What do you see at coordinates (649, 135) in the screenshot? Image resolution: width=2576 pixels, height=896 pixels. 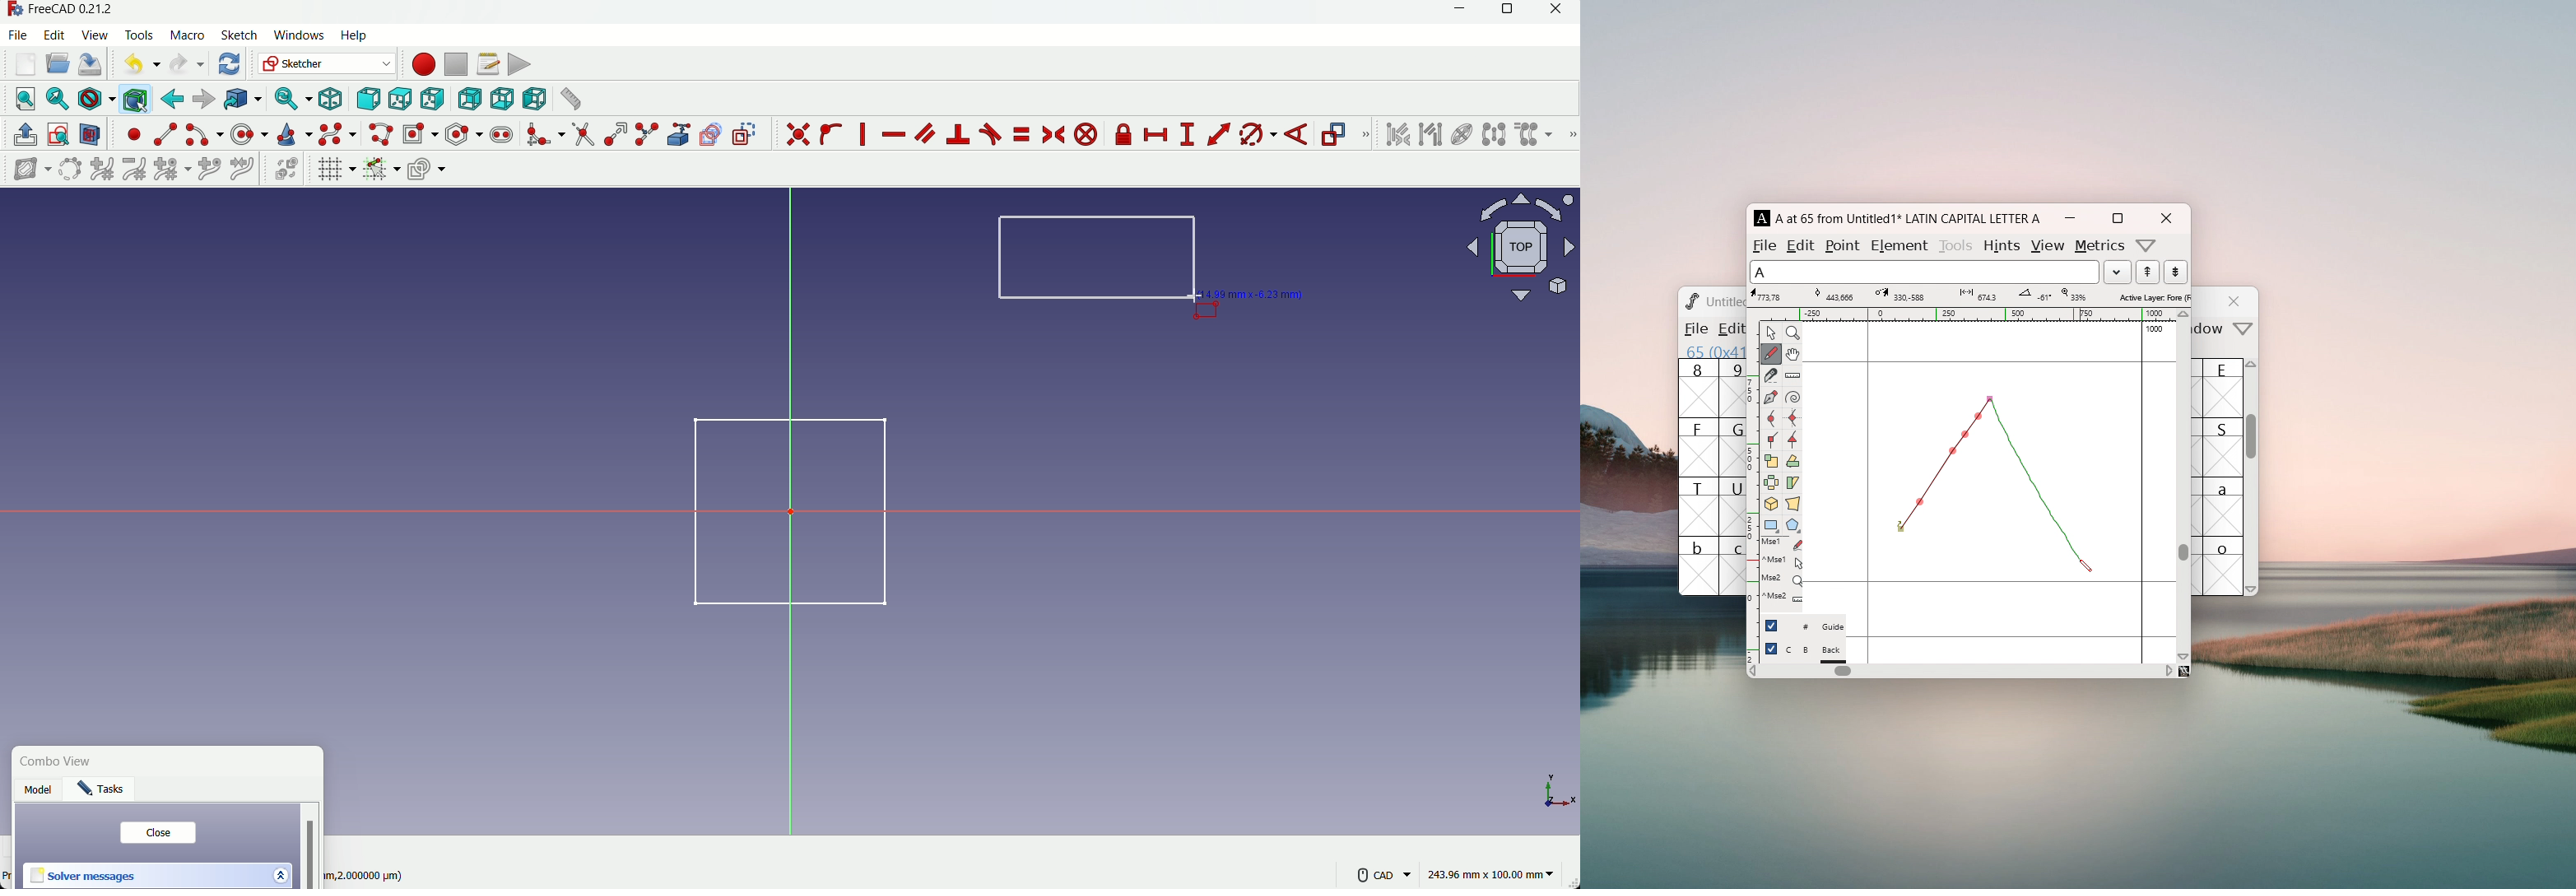 I see `split edge` at bounding box center [649, 135].